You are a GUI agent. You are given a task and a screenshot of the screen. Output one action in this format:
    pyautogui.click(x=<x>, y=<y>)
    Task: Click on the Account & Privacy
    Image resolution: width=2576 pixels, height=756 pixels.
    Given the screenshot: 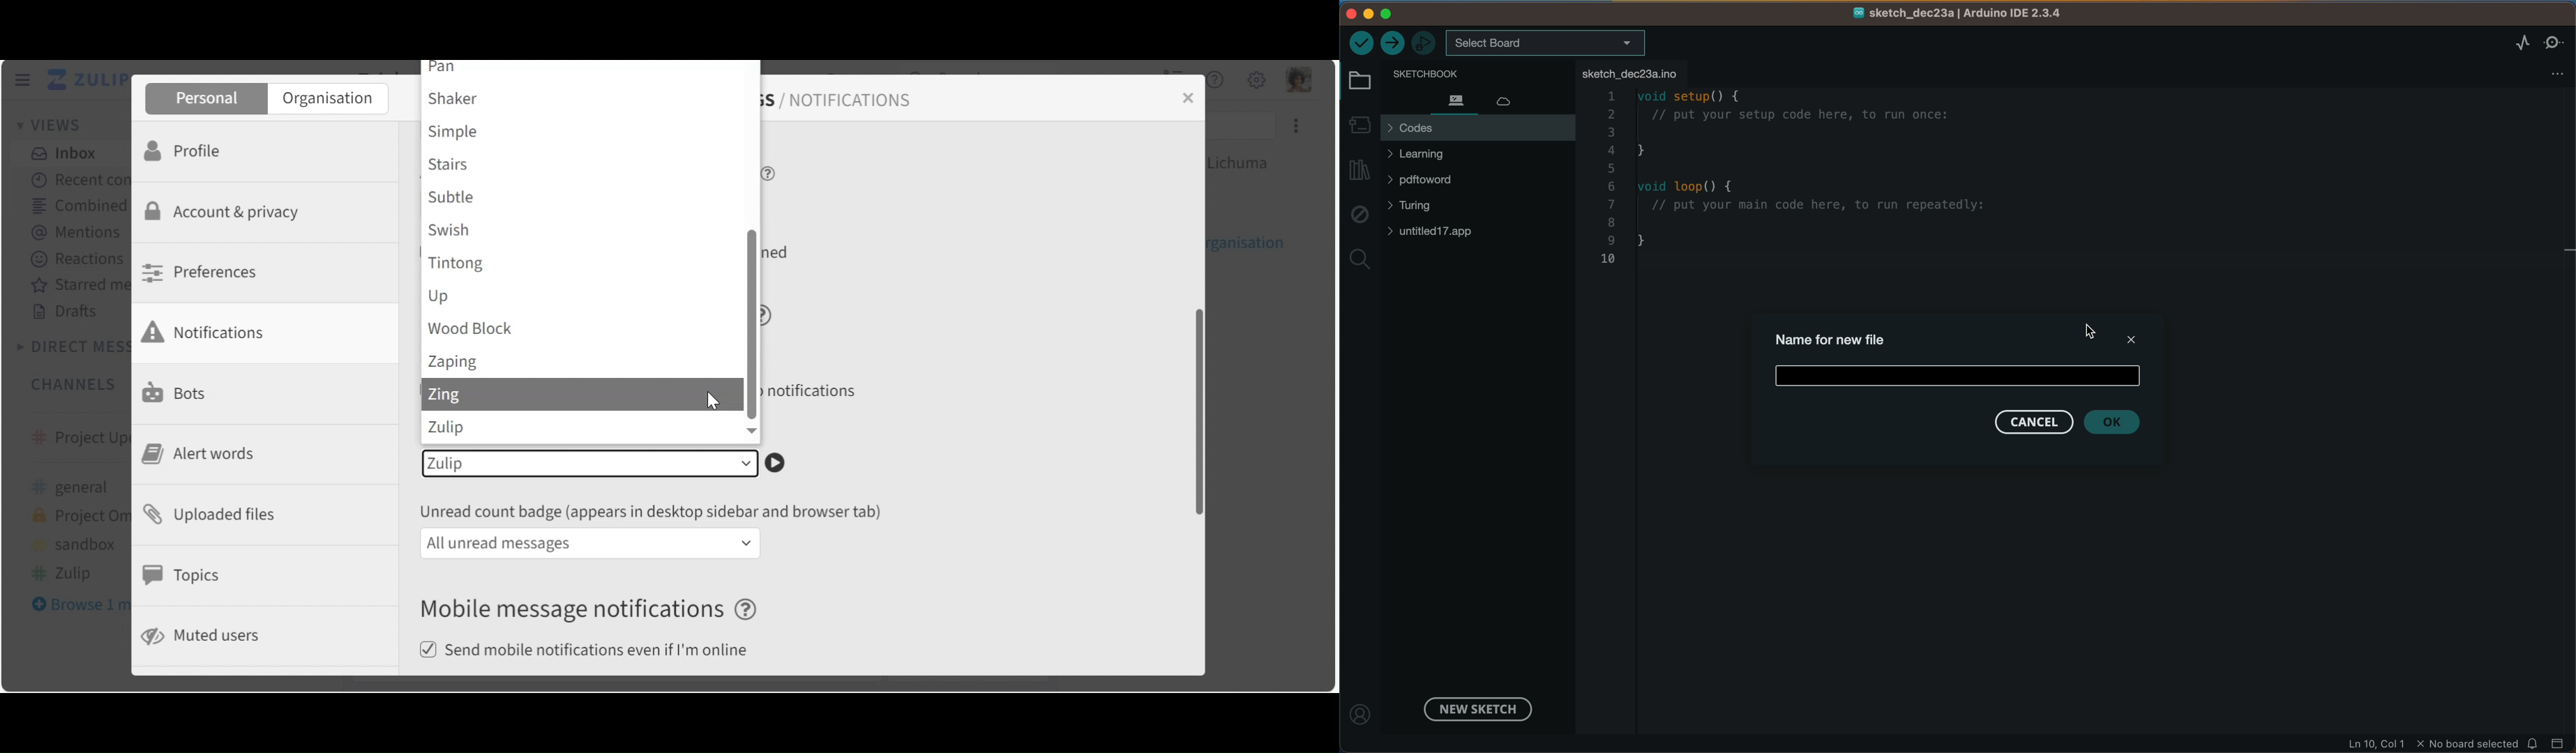 What is the action you would take?
    pyautogui.click(x=227, y=213)
    